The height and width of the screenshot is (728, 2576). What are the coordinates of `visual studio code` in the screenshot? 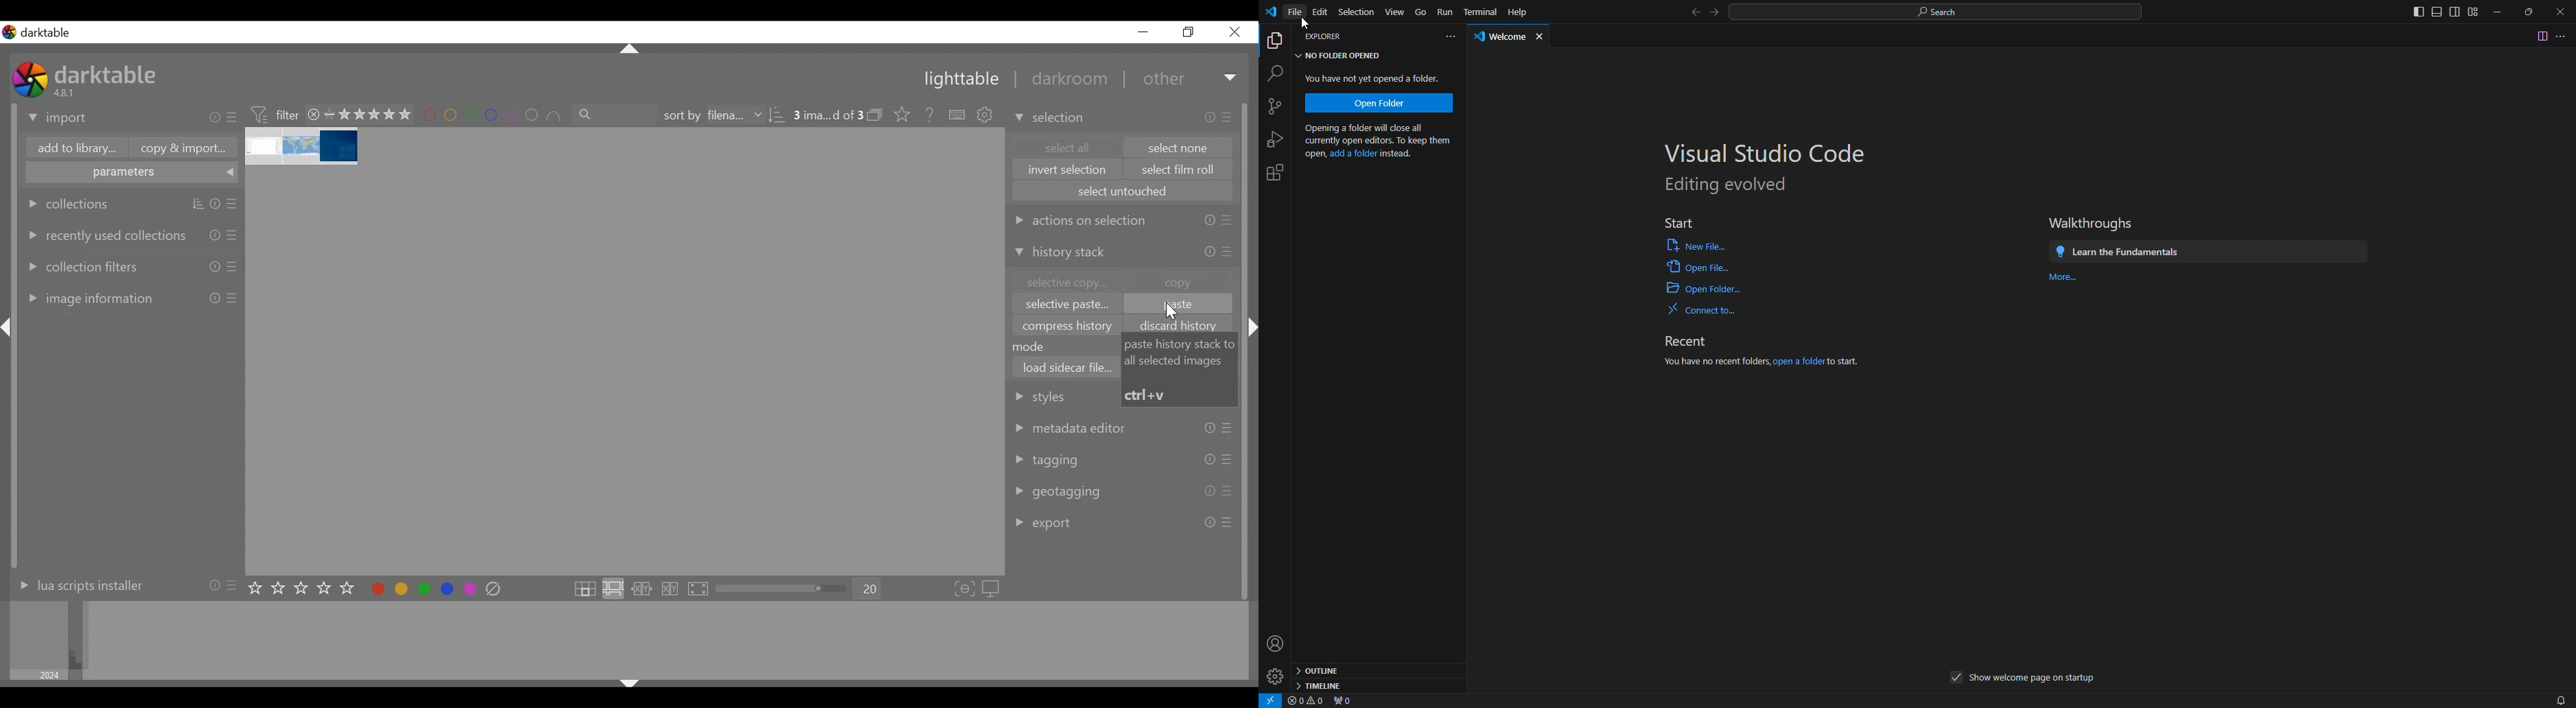 It's located at (1769, 153).